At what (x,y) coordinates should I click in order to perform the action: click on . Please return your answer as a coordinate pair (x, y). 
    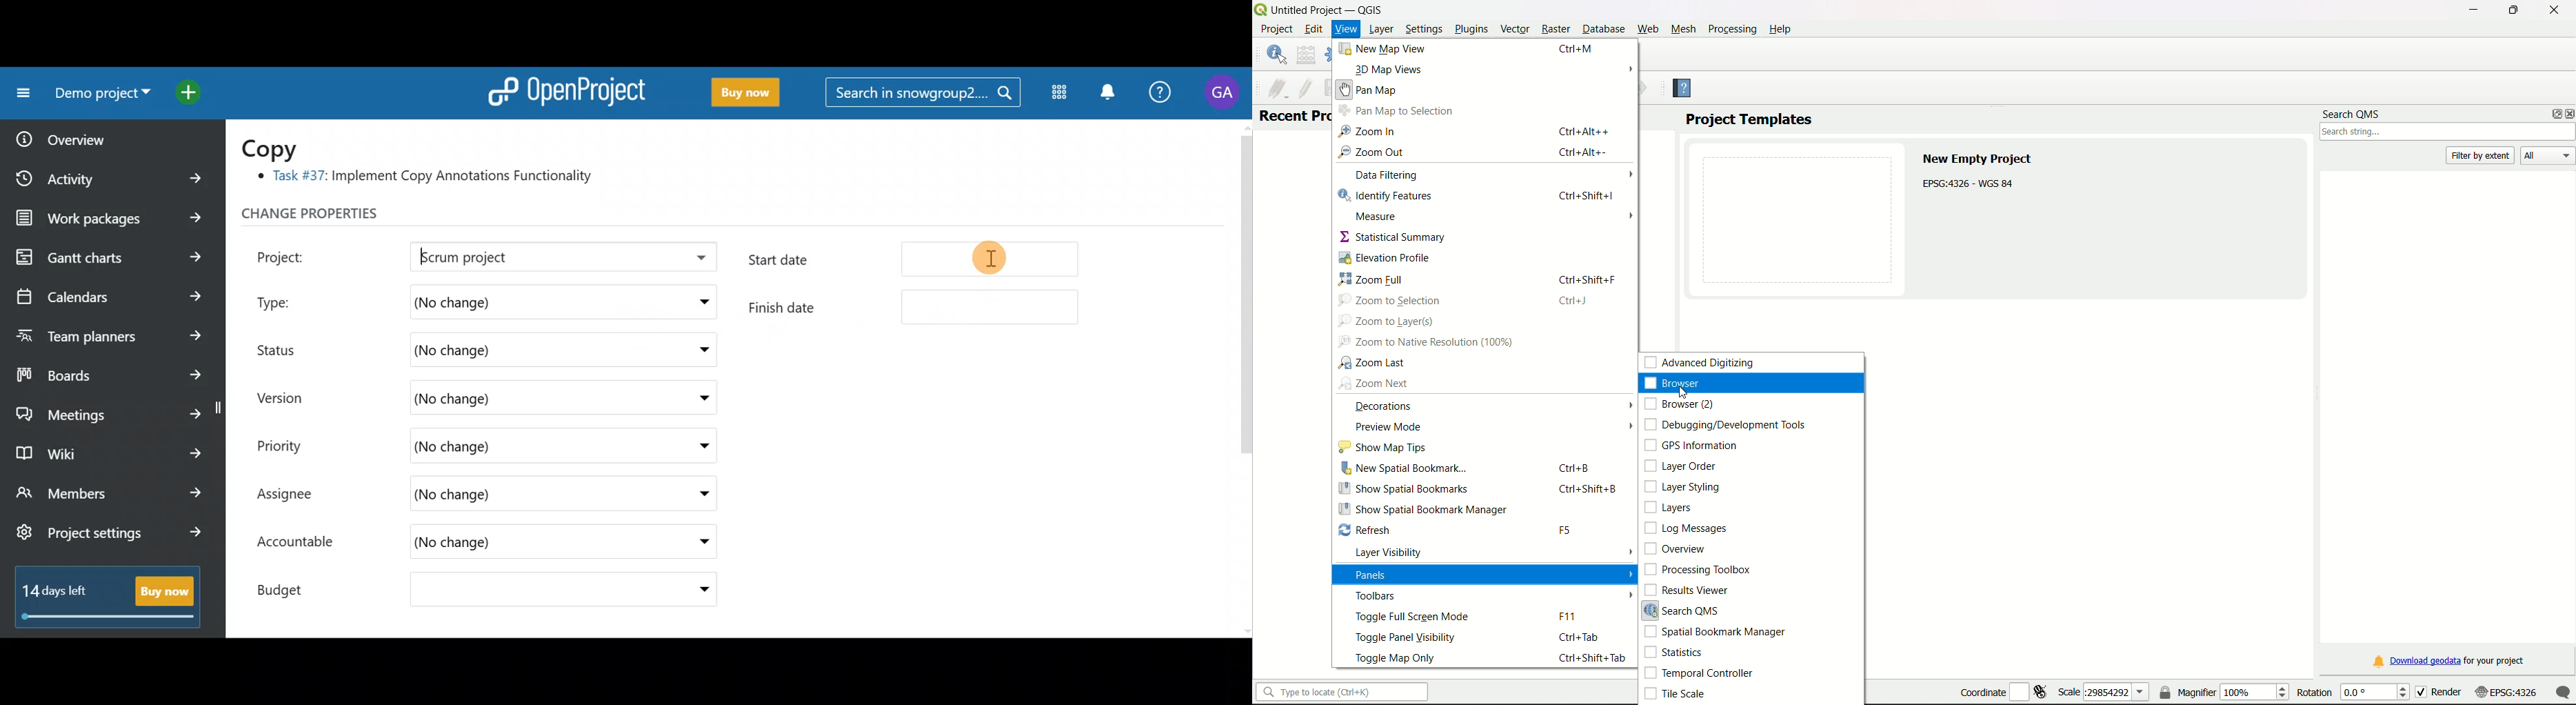
    Looking at the image, I should click on (1367, 131).